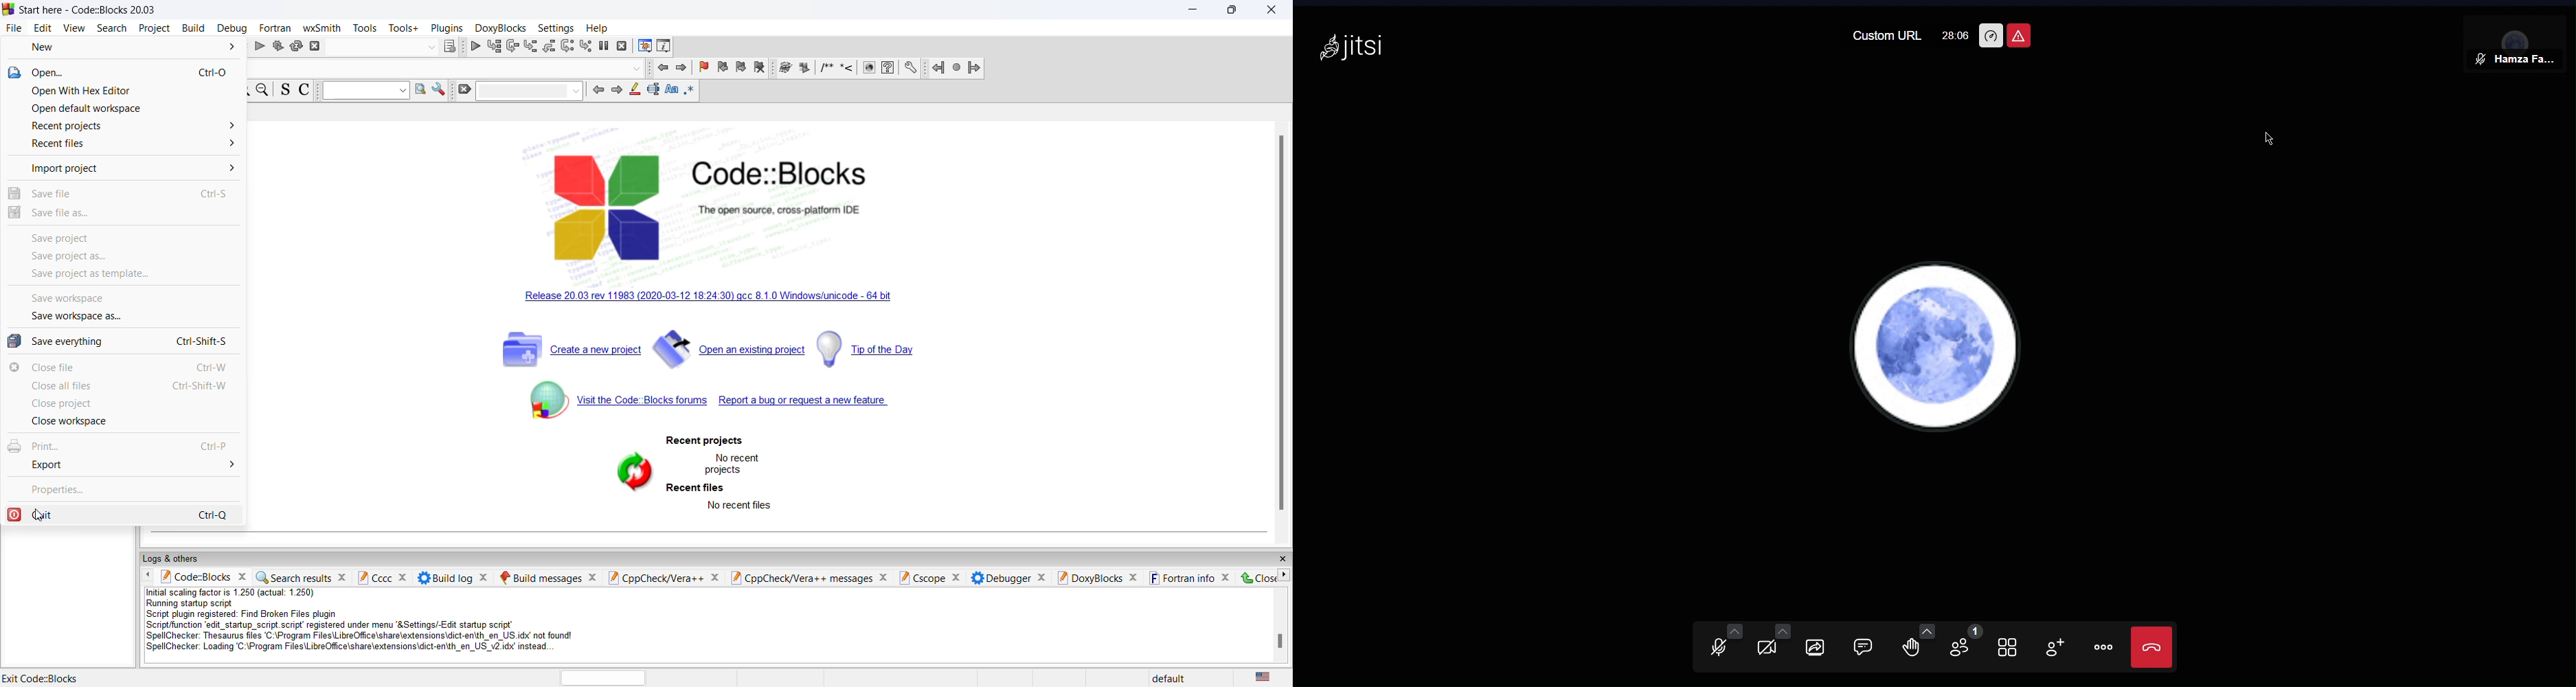  Describe the element at coordinates (733, 463) in the screenshot. I see `no recent project` at that location.